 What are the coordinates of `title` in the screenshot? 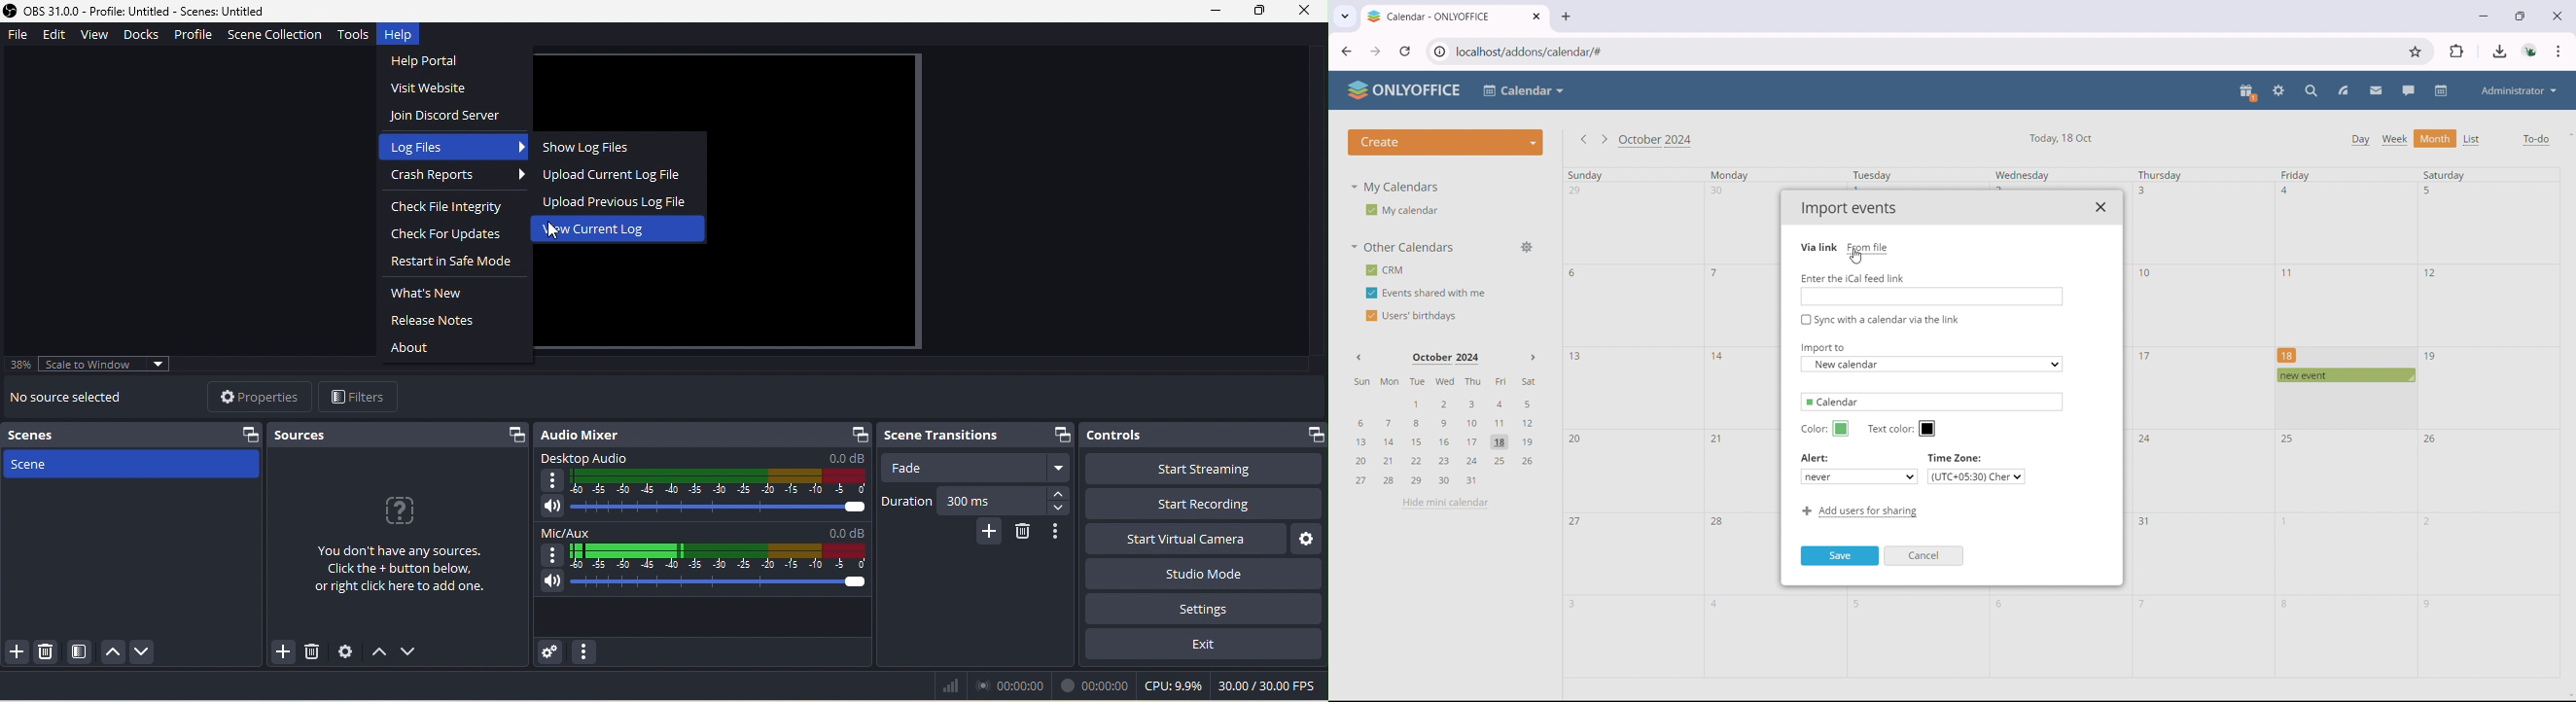 It's located at (150, 11).